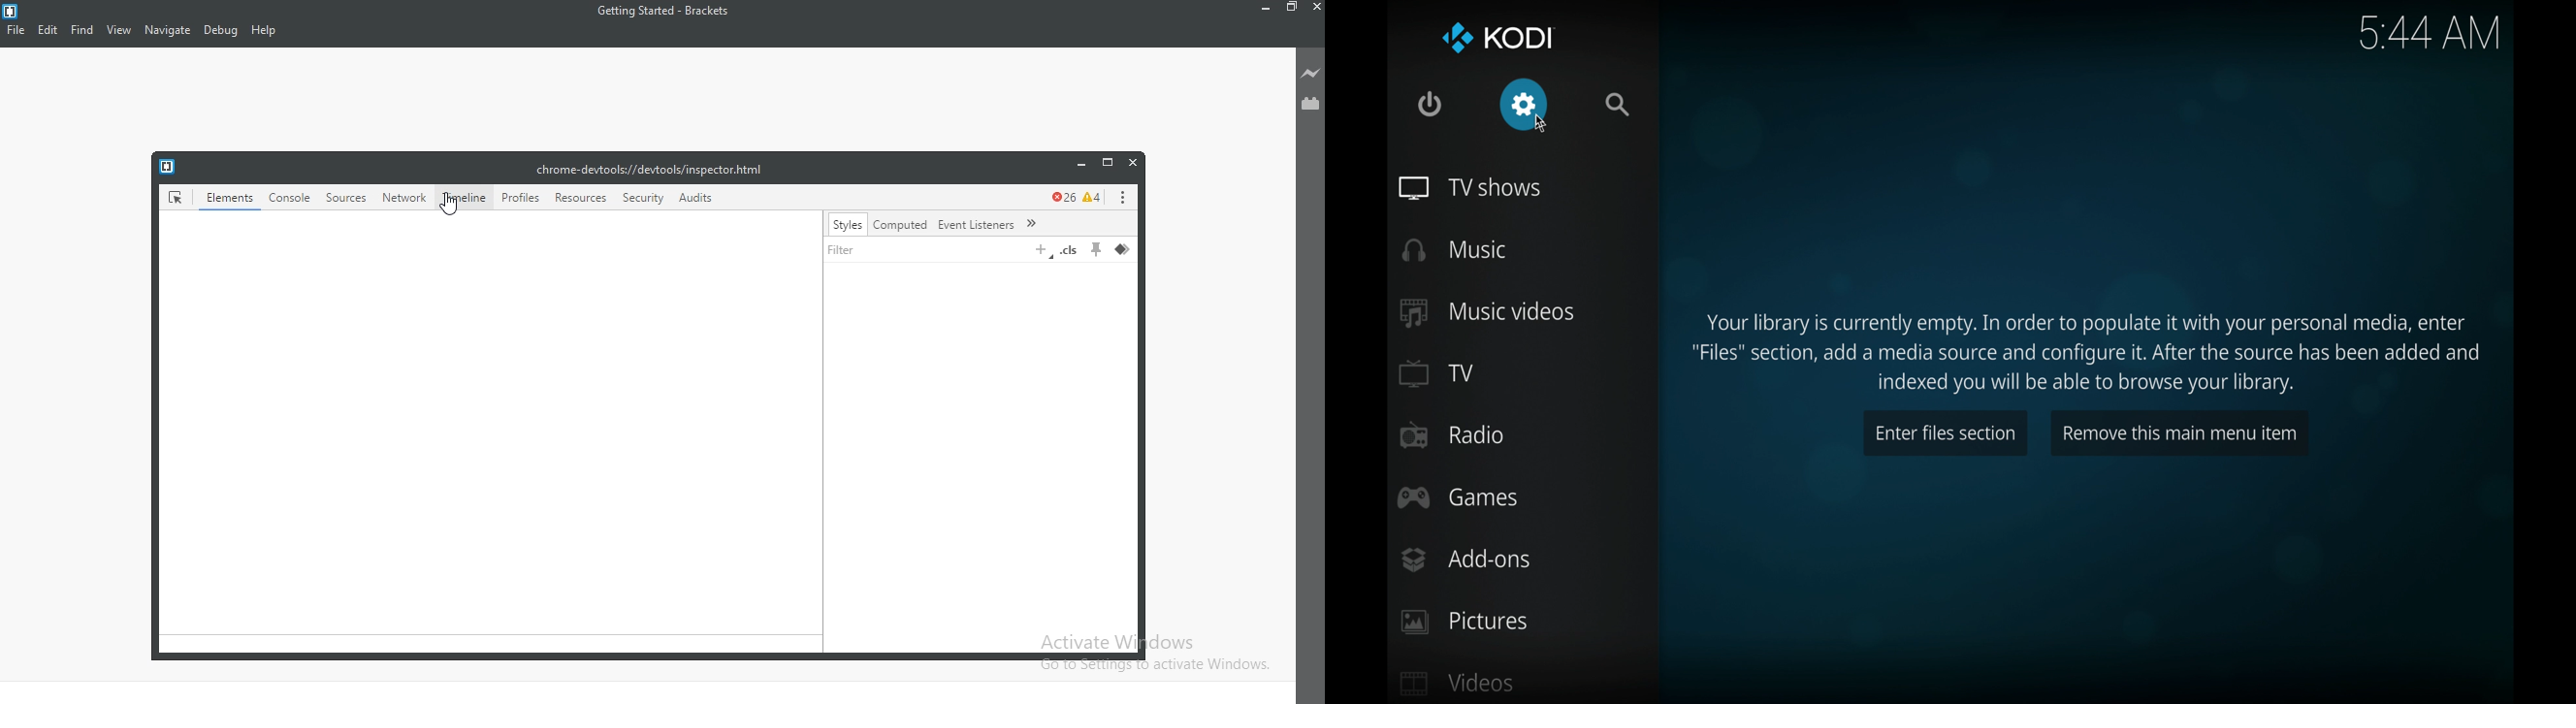 The image size is (2576, 728). I want to click on time, so click(2431, 33).